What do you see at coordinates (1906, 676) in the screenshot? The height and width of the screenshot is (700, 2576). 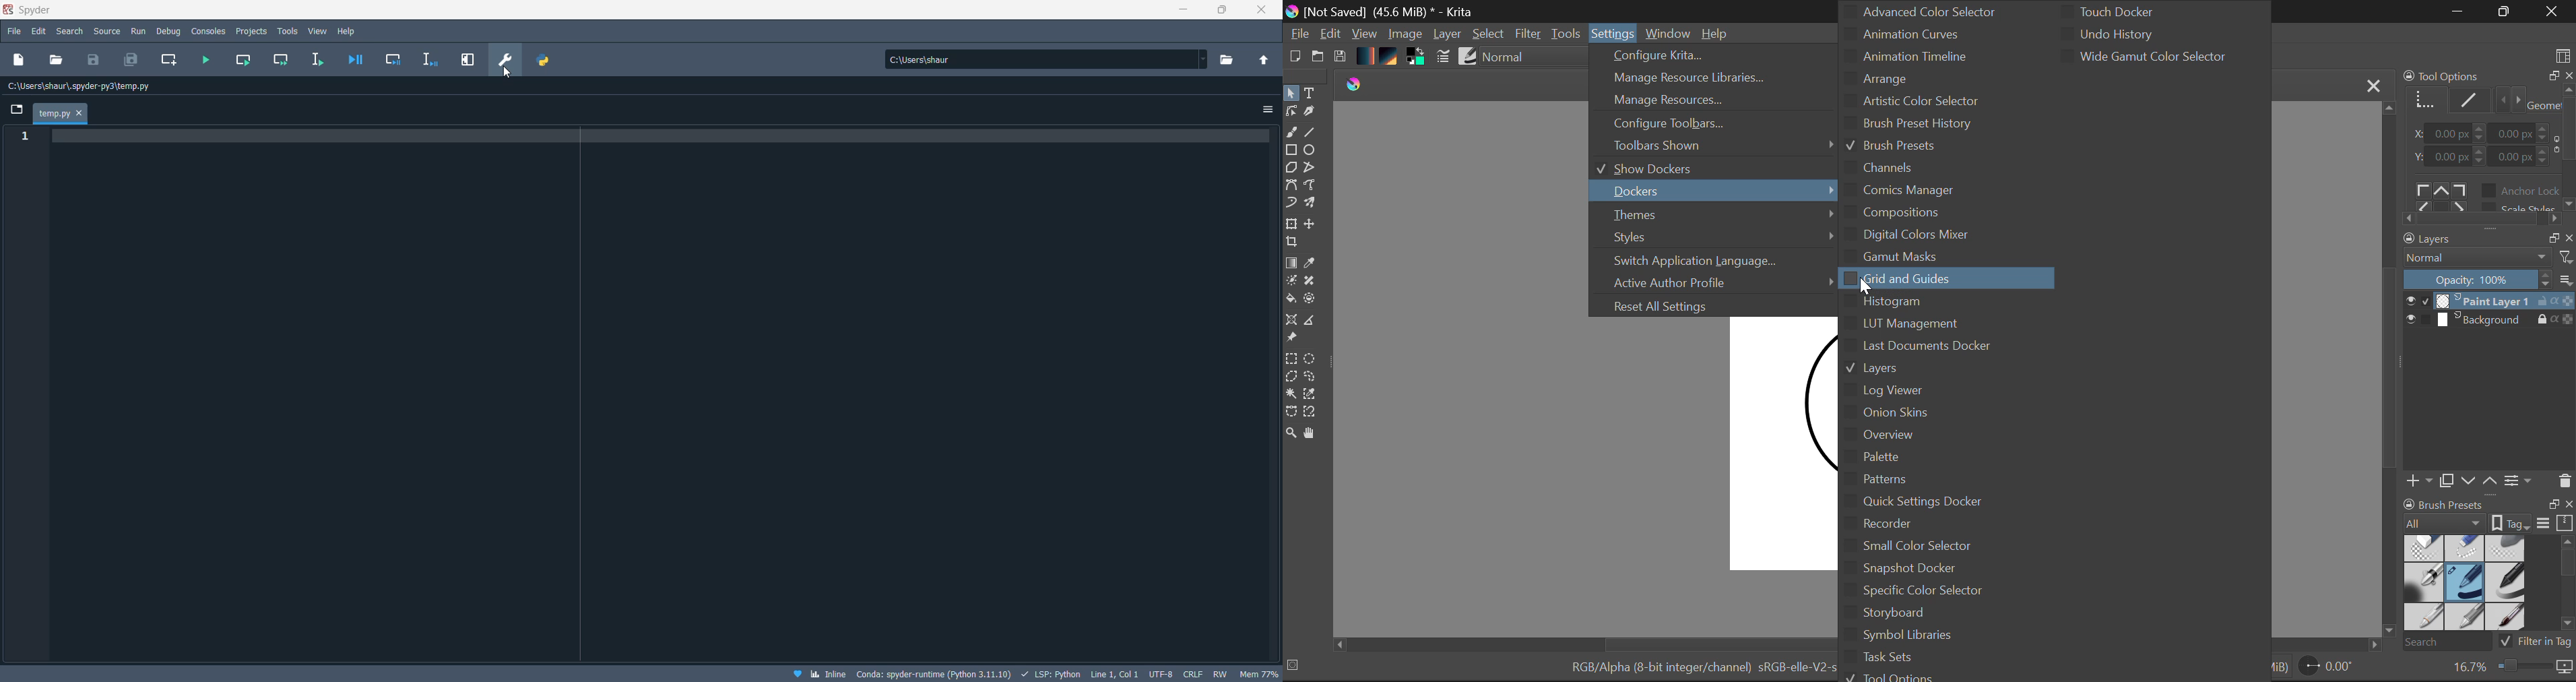 I see `Tool Options` at bounding box center [1906, 676].